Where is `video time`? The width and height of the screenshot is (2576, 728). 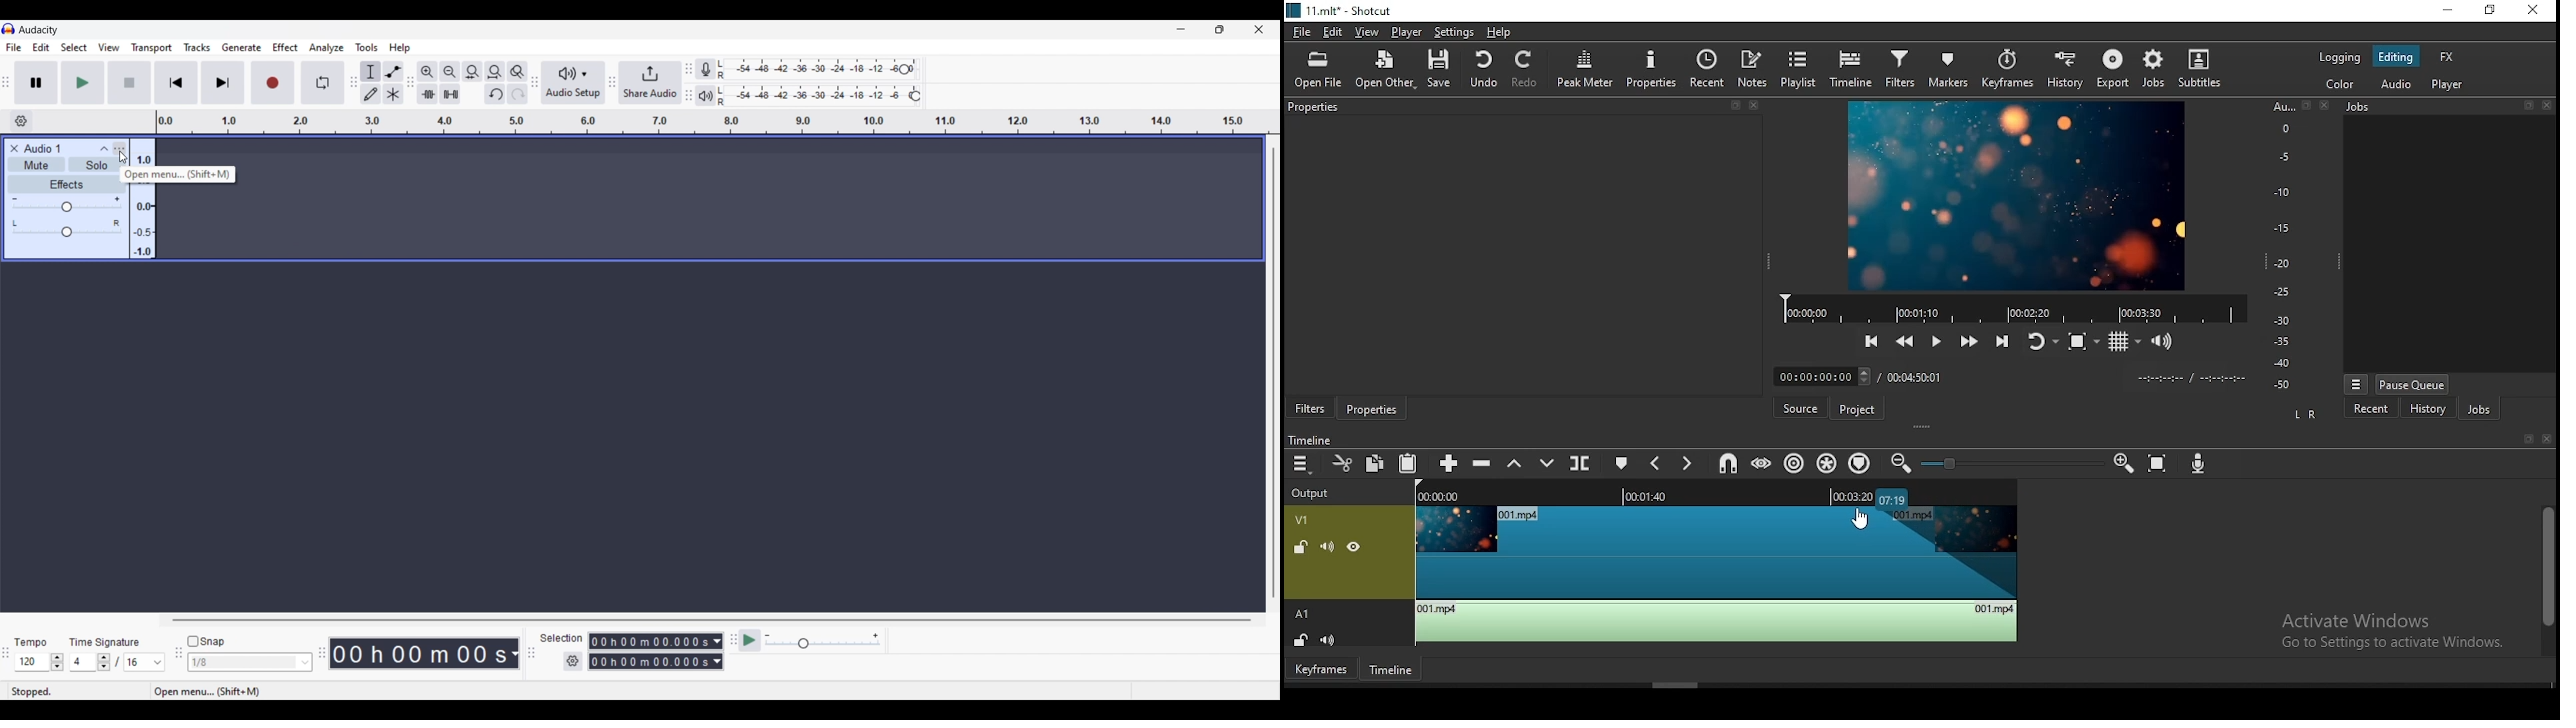
video time is located at coordinates (1450, 497).